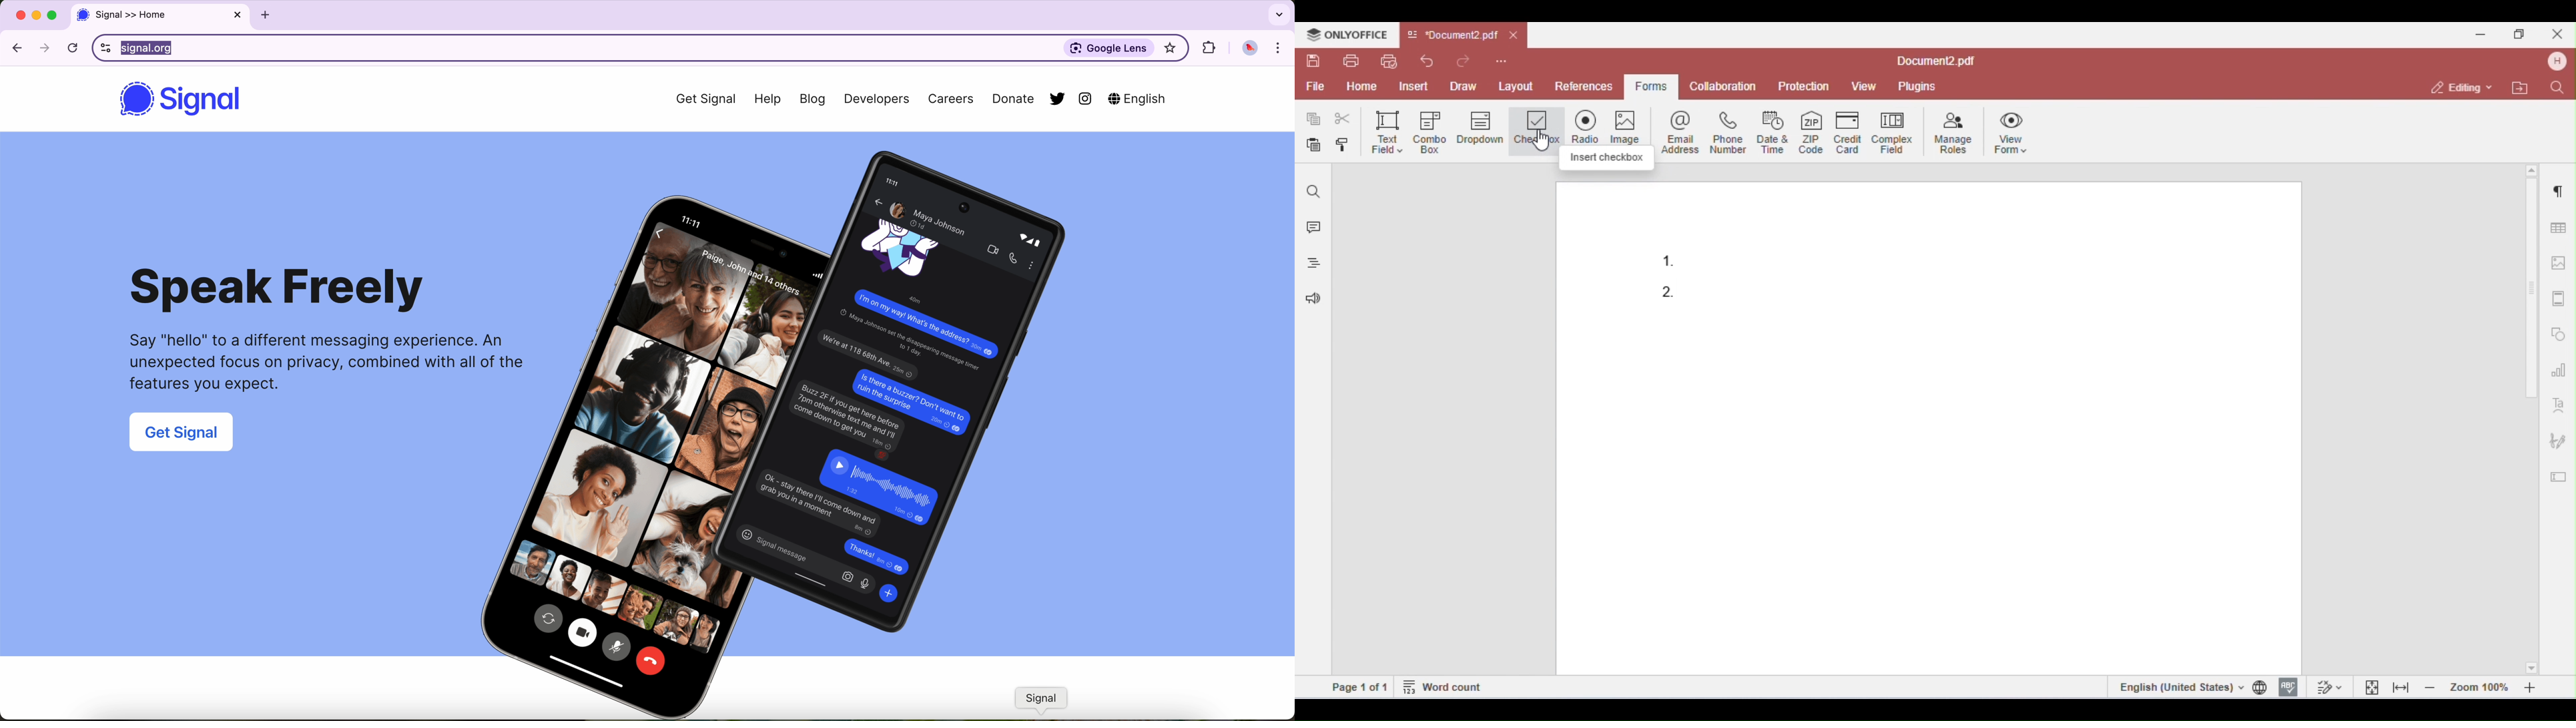 This screenshot has height=728, width=2576. I want to click on cursor, so click(173, 55).